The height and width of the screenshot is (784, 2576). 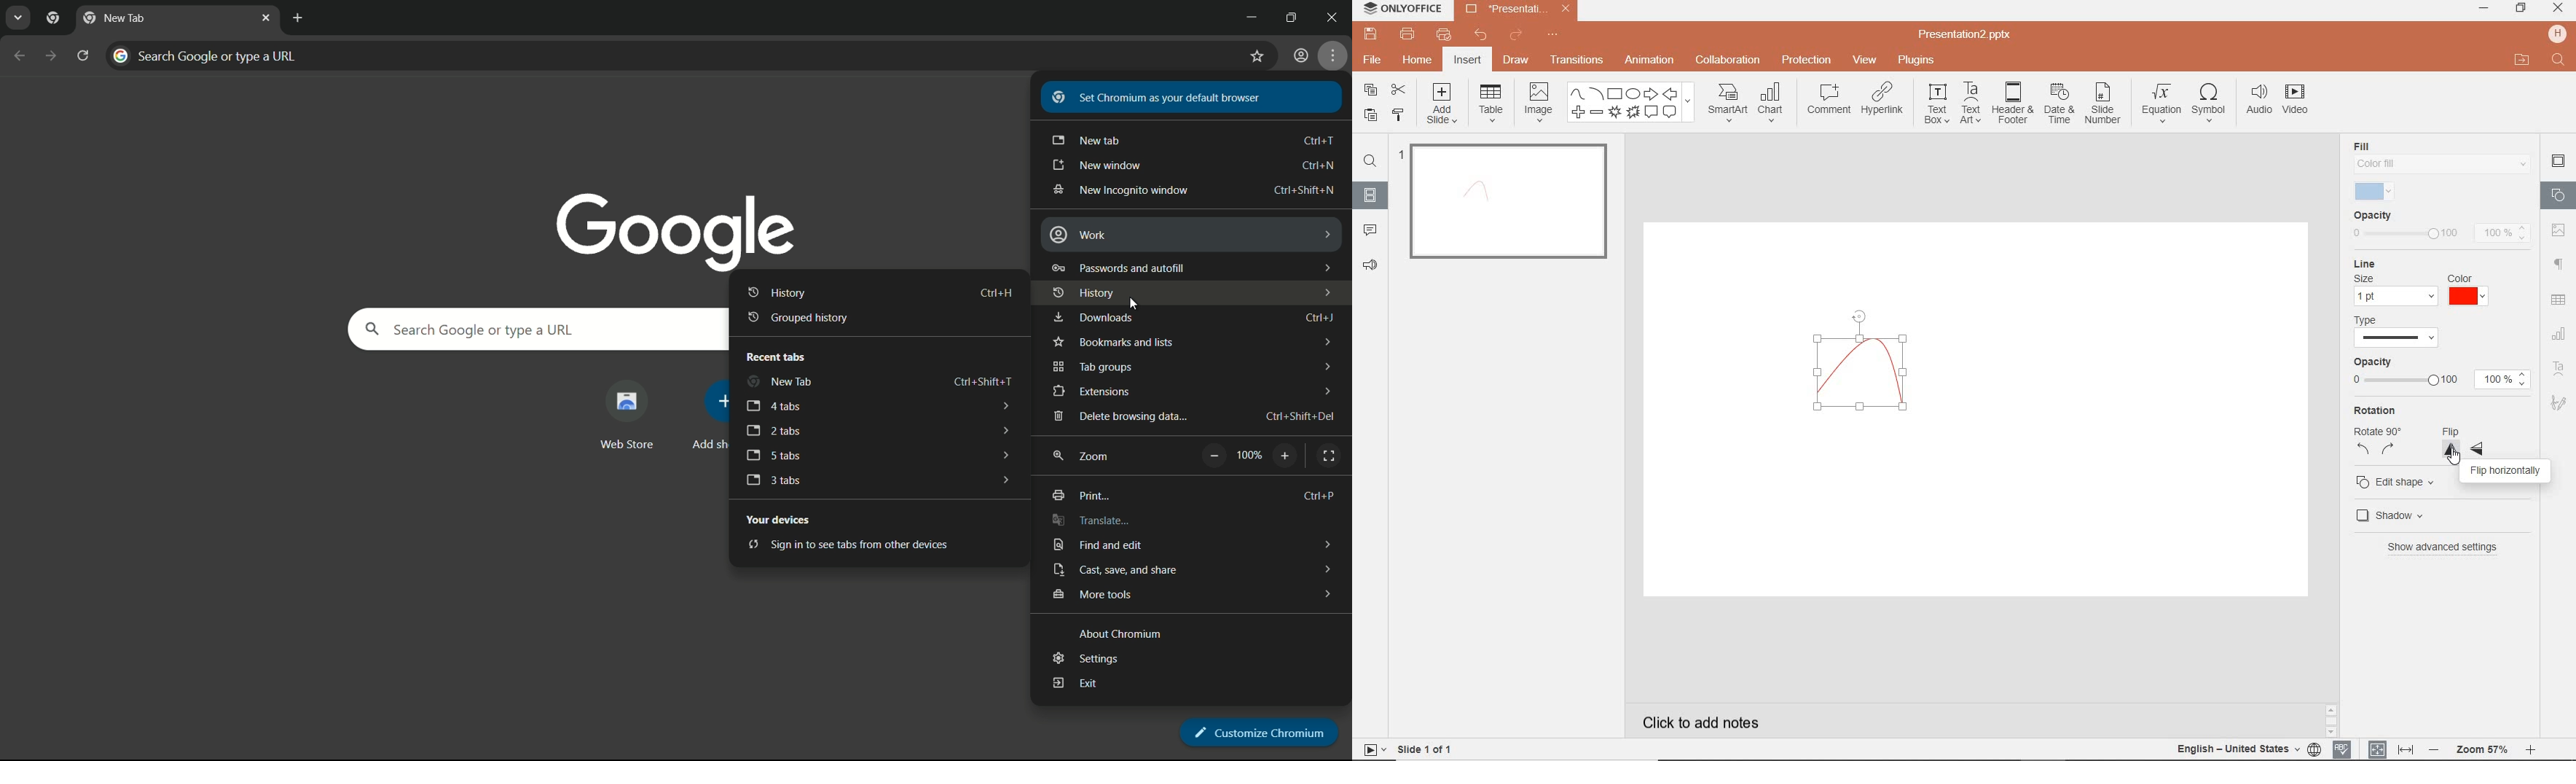 What do you see at coordinates (1935, 106) in the screenshot?
I see `TEXT BOX` at bounding box center [1935, 106].